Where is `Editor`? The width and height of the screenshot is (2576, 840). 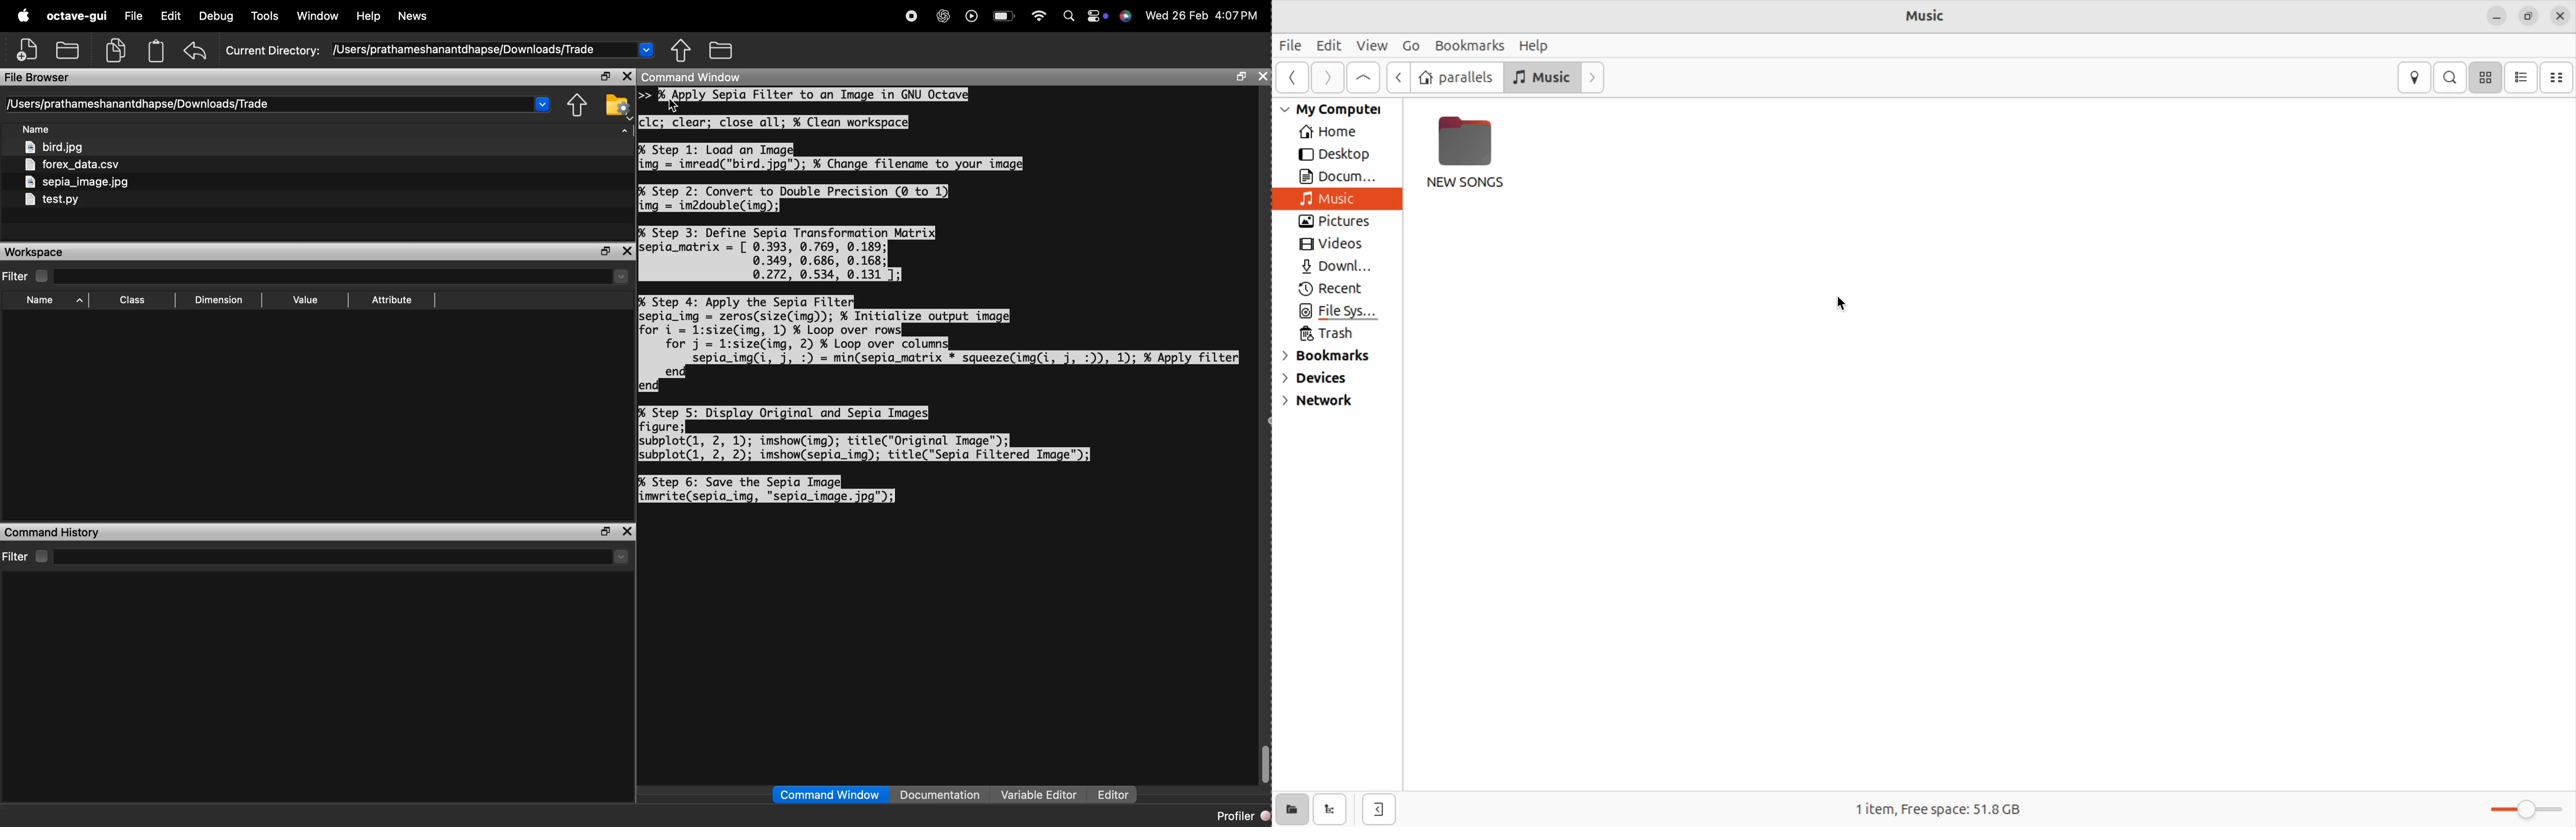 Editor is located at coordinates (1115, 794).